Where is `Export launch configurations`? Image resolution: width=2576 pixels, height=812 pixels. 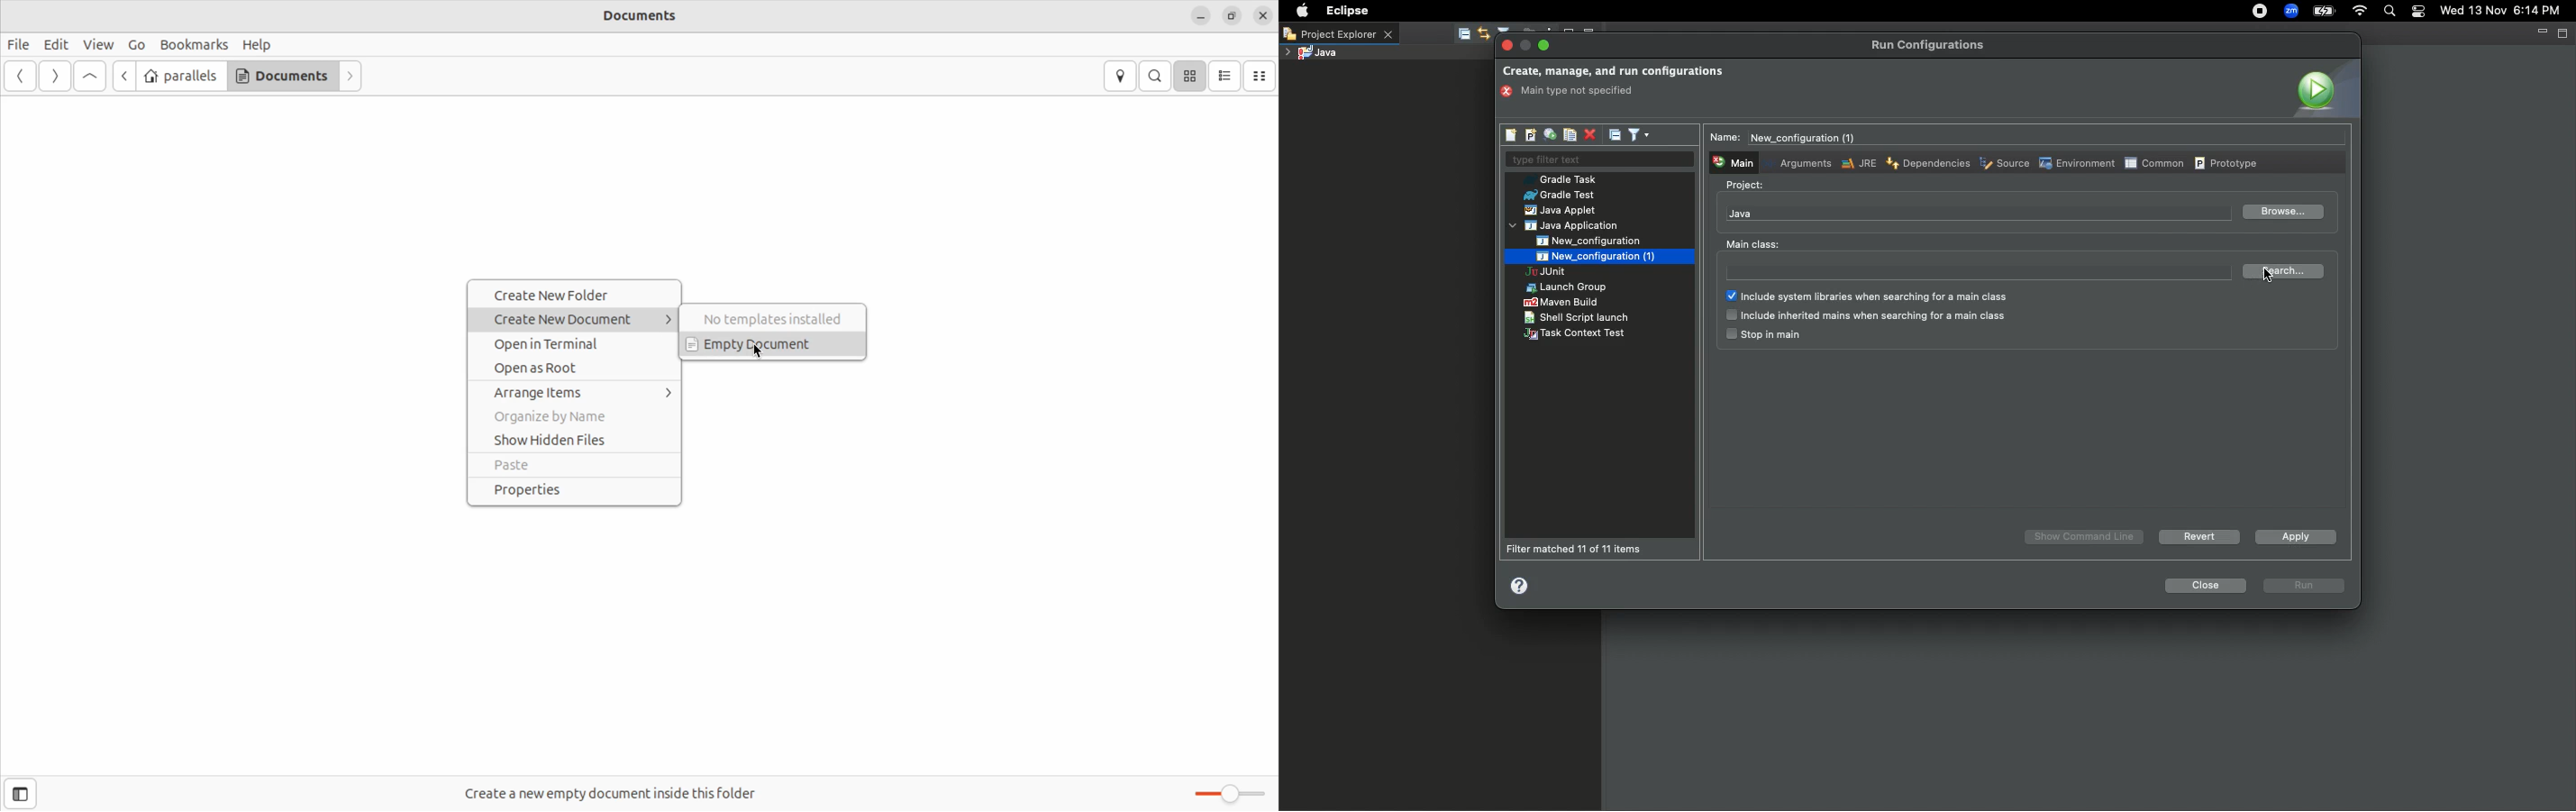 Export launch configurations is located at coordinates (1549, 135).